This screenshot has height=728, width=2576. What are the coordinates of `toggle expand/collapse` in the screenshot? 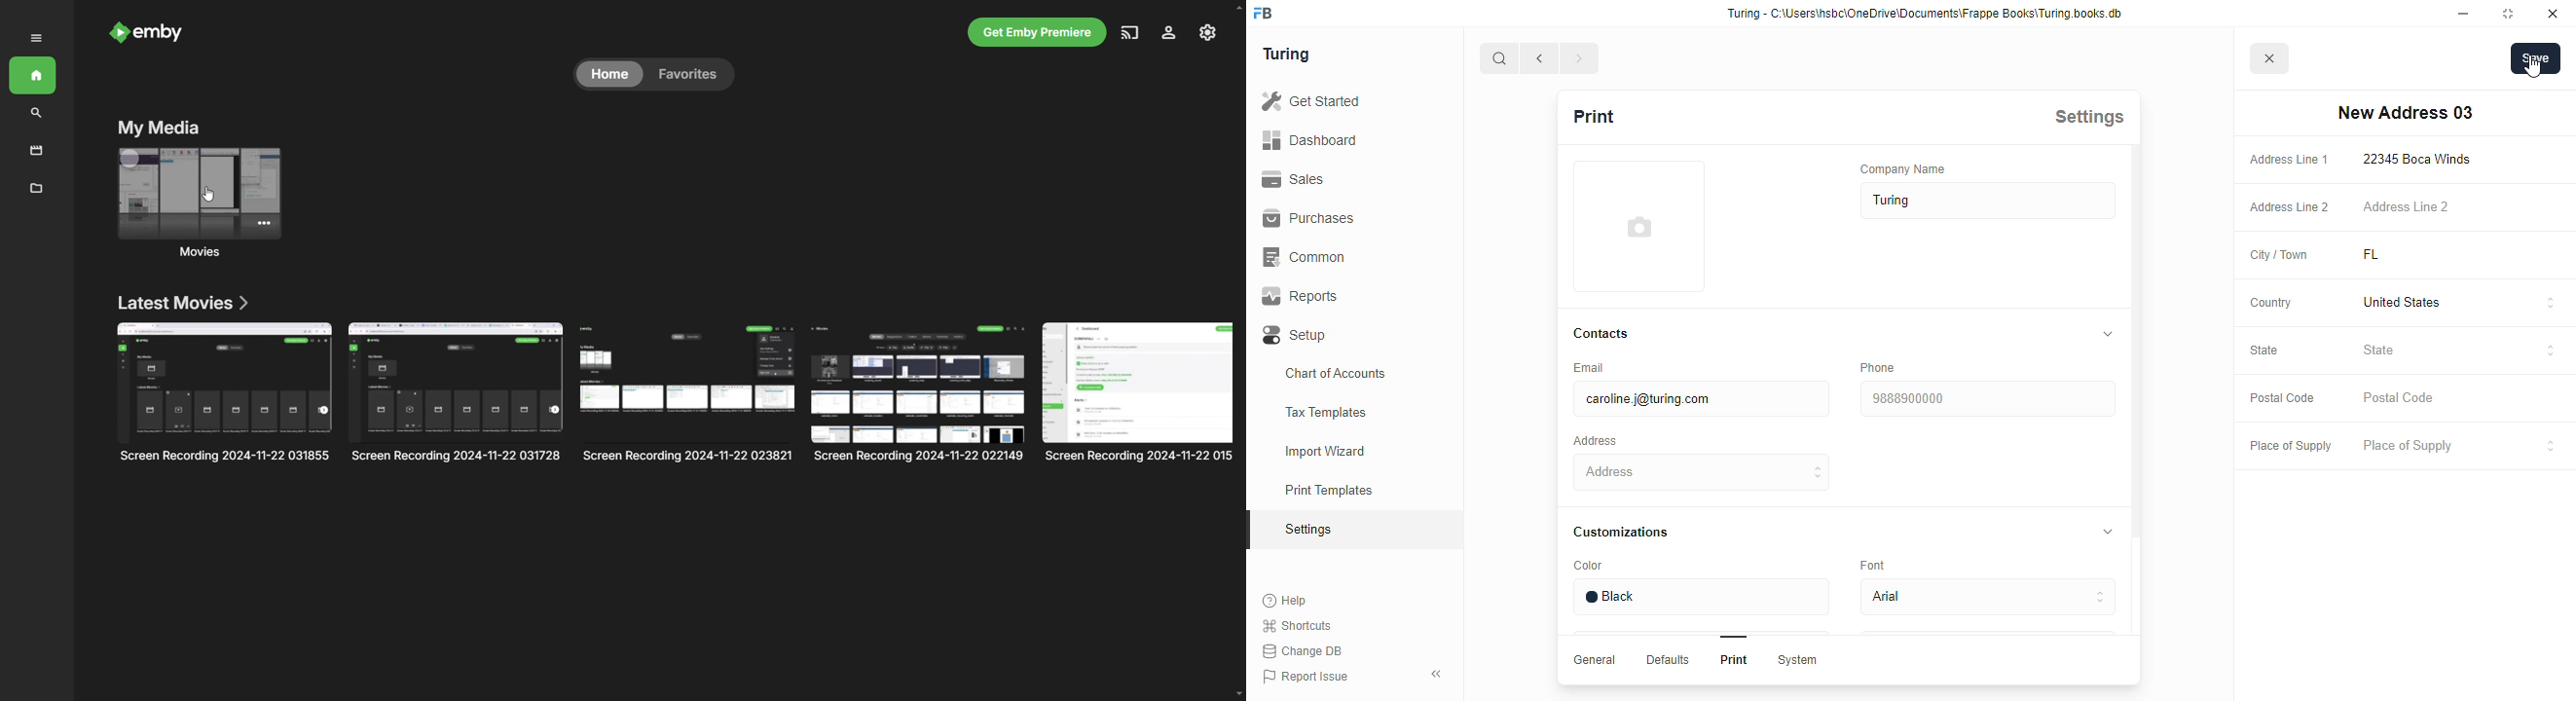 It's located at (2104, 334).